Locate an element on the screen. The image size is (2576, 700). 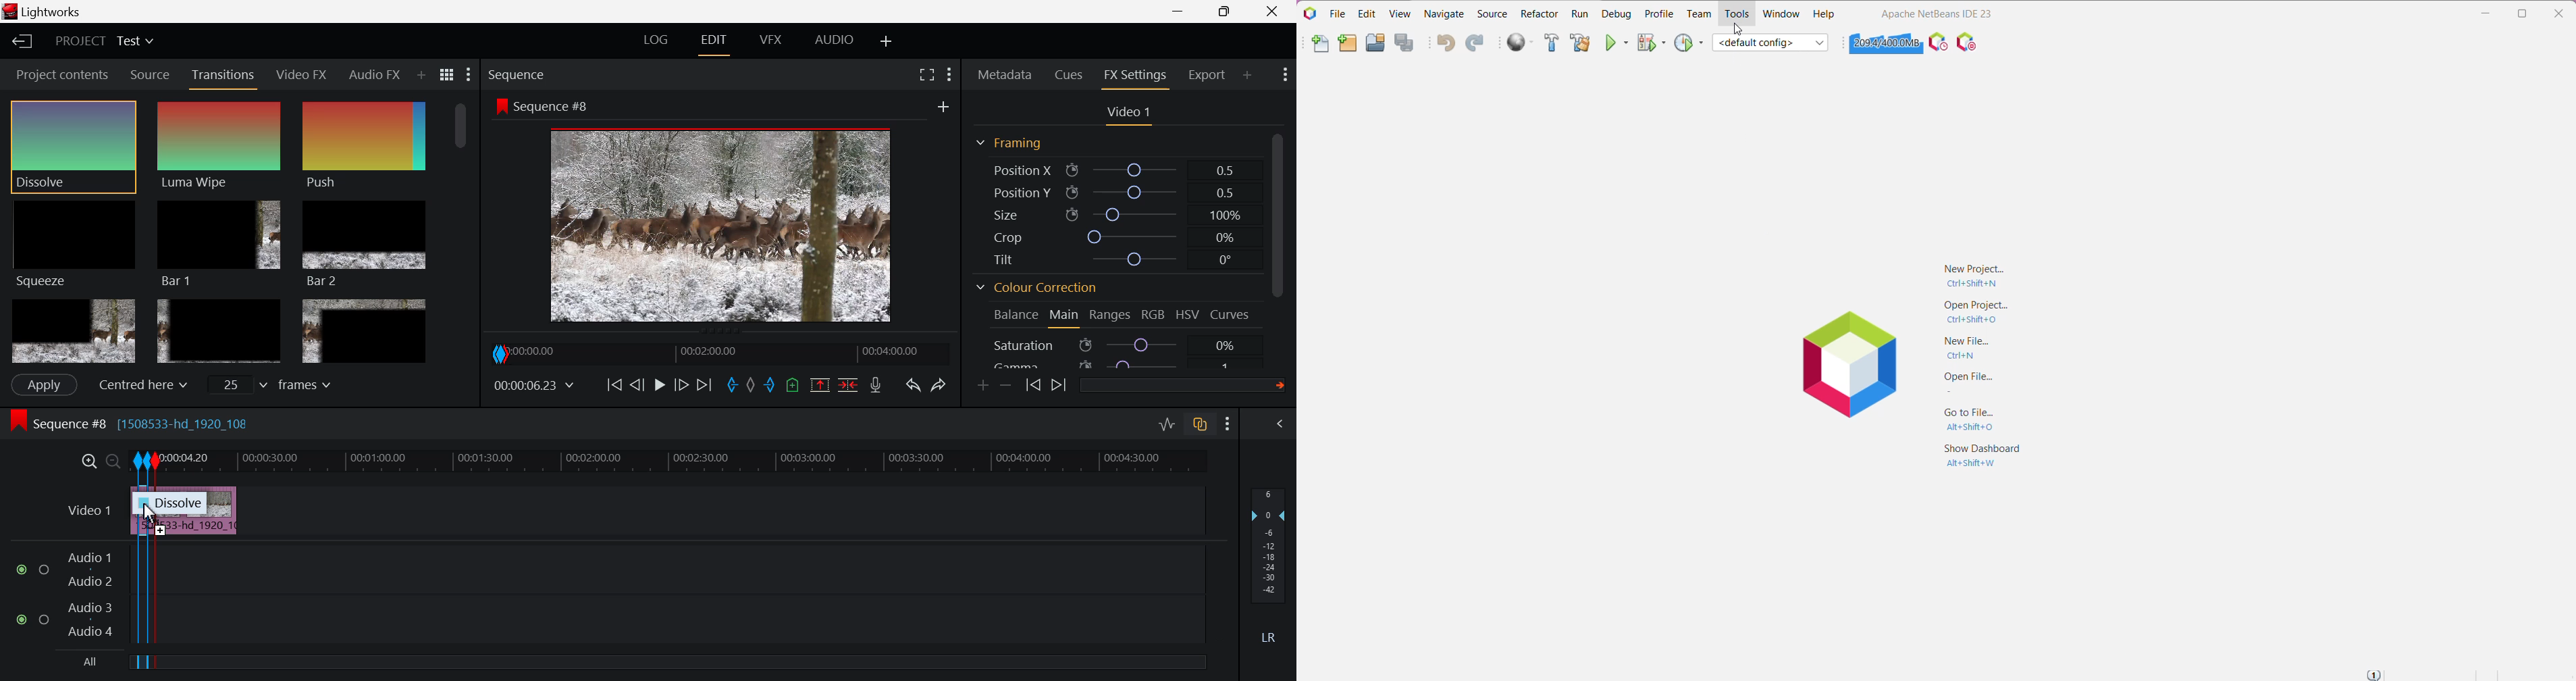
Dissolve Effect is located at coordinates (224, 149).